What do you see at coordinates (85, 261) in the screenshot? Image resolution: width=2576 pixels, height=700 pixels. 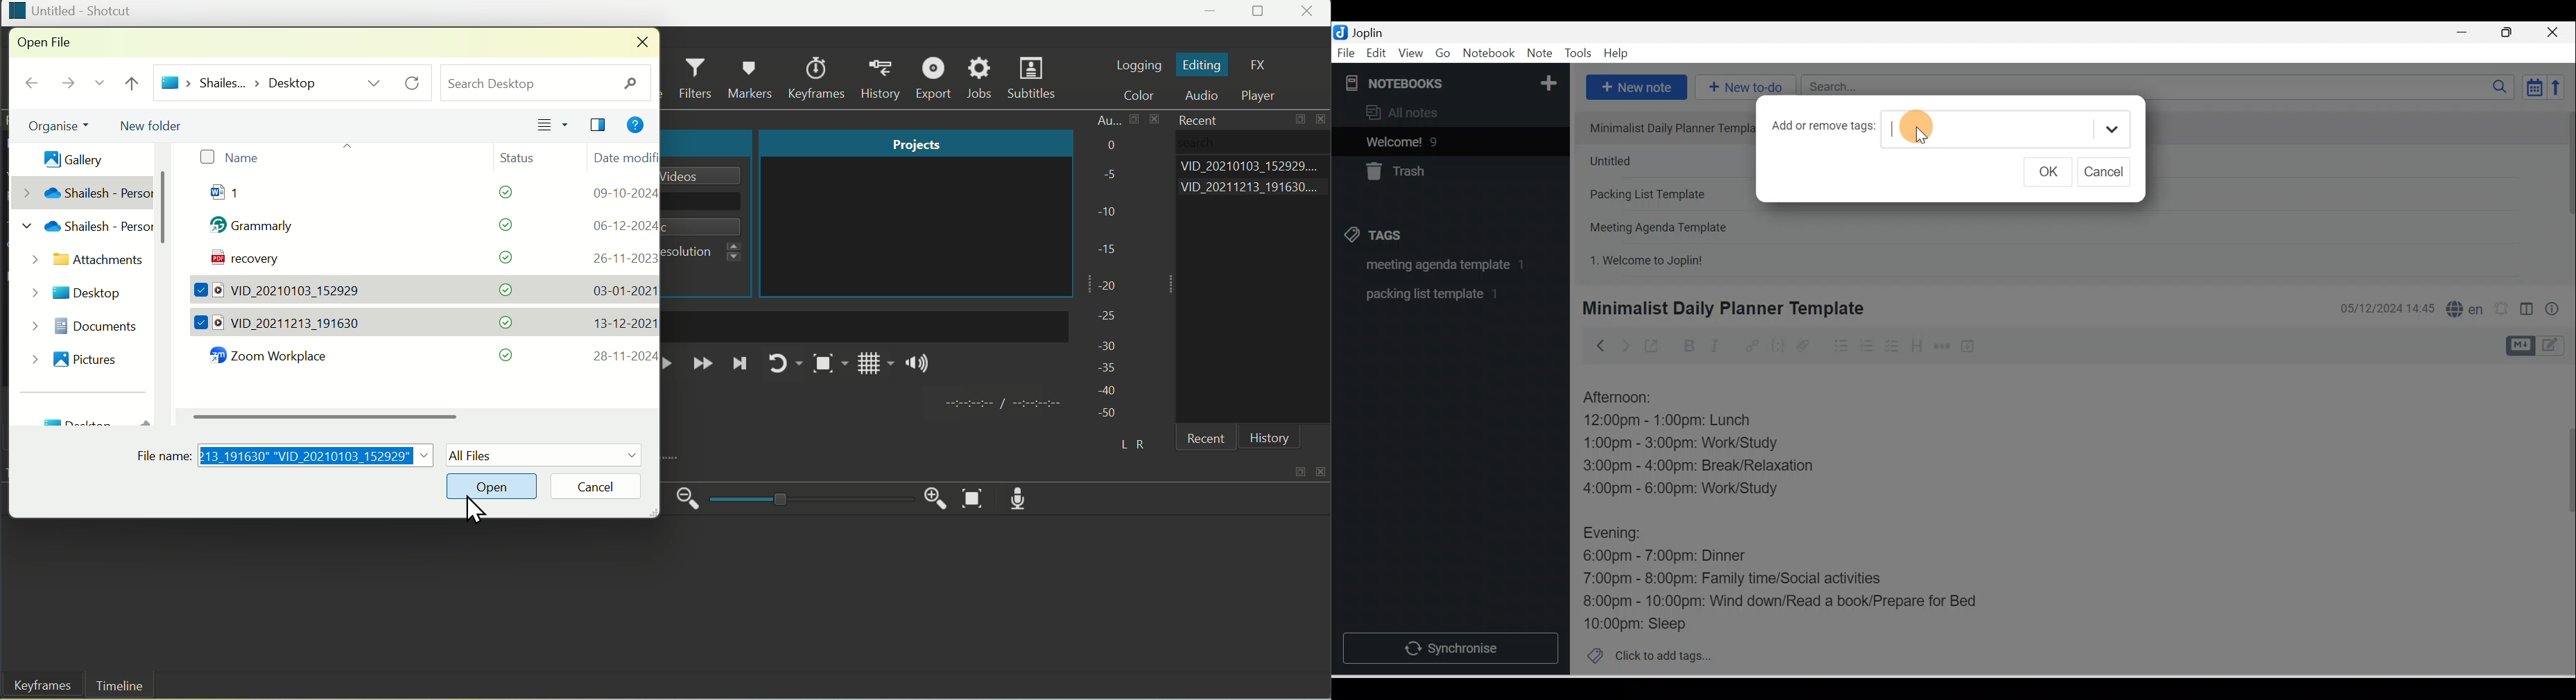 I see `Attachments` at bounding box center [85, 261].